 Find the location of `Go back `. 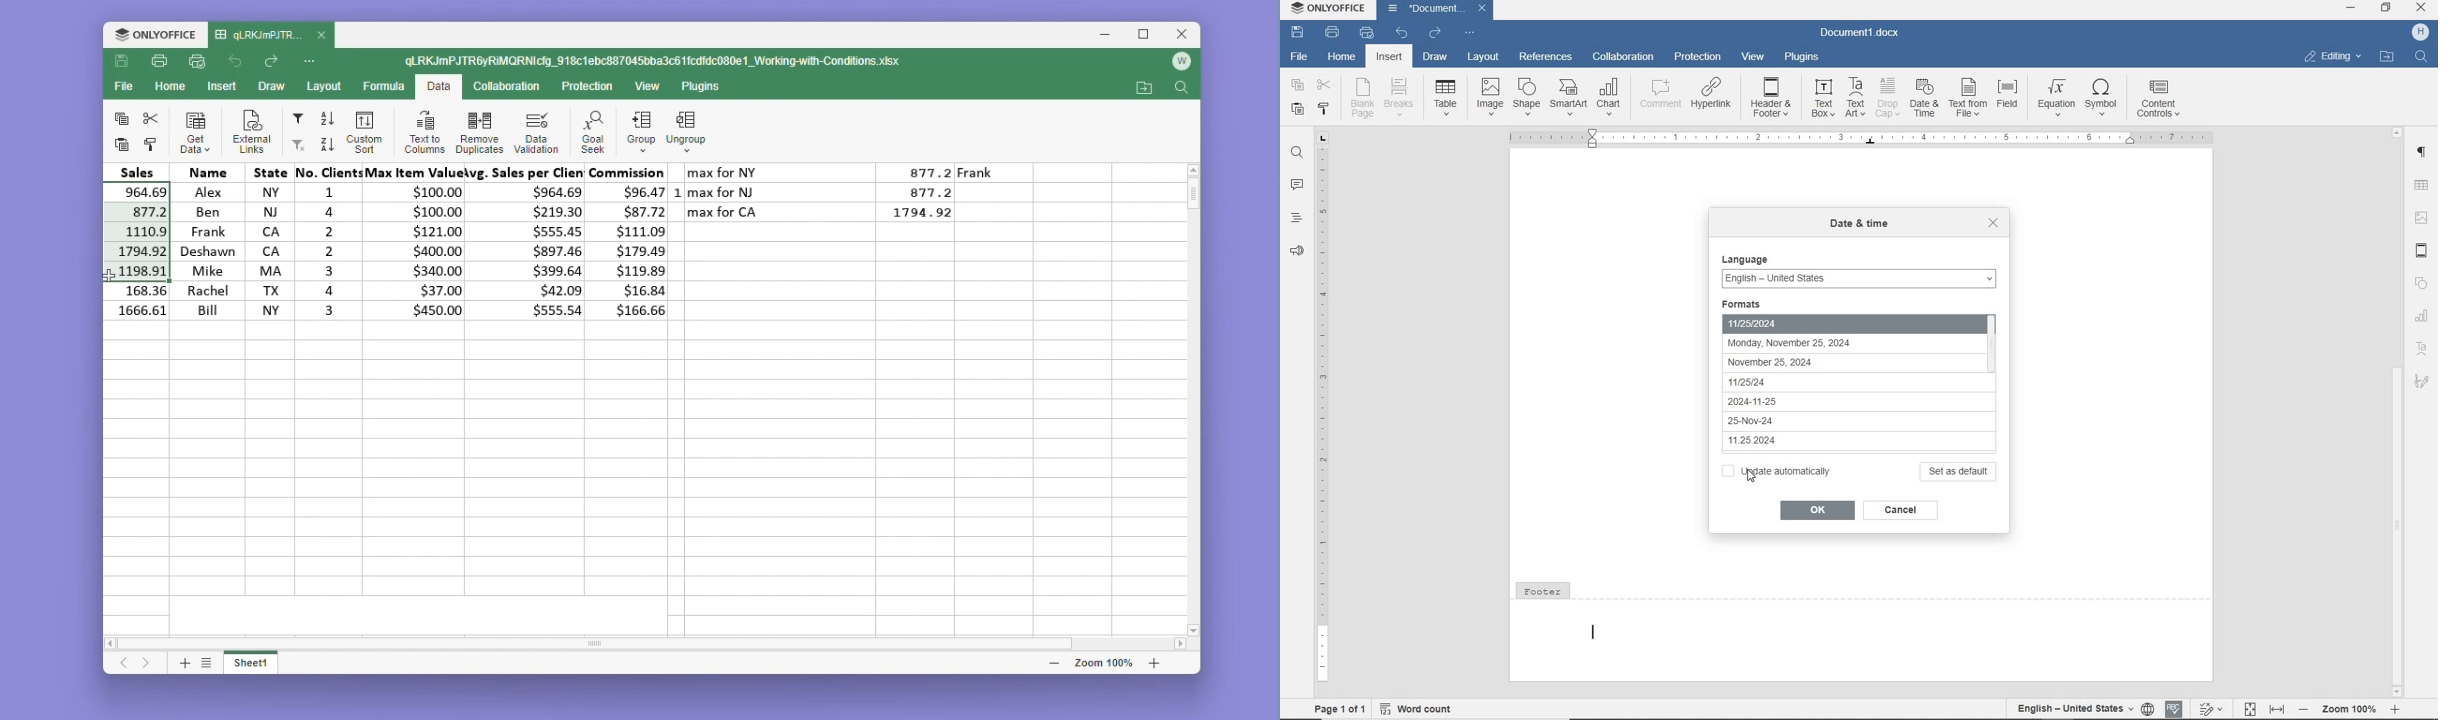

Go back  is located at coordinates (238, 62).